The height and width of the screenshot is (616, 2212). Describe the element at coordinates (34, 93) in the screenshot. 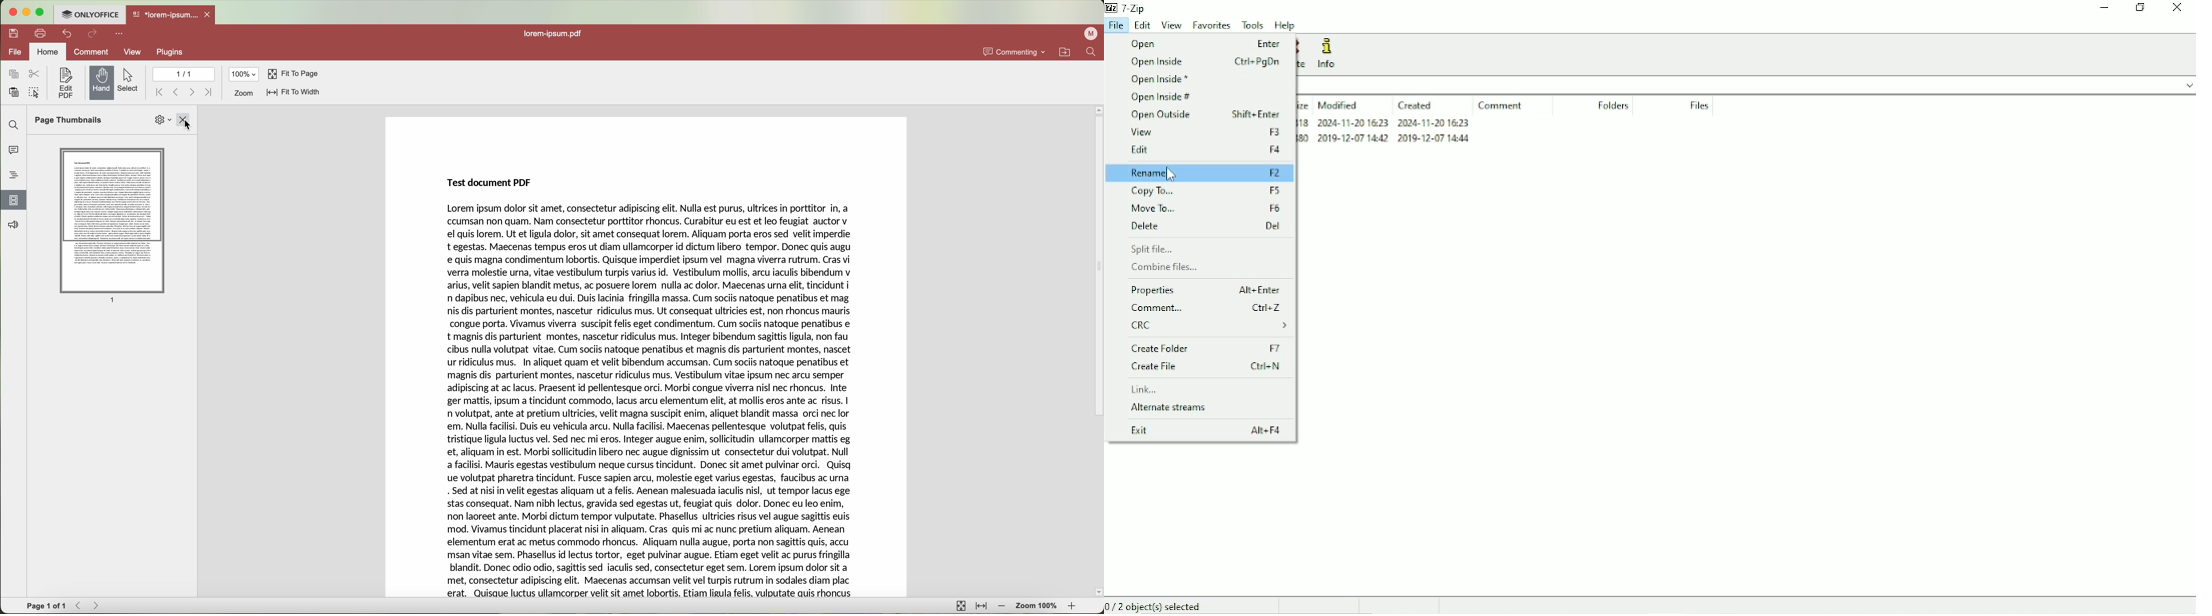

I see `select all` at that location.